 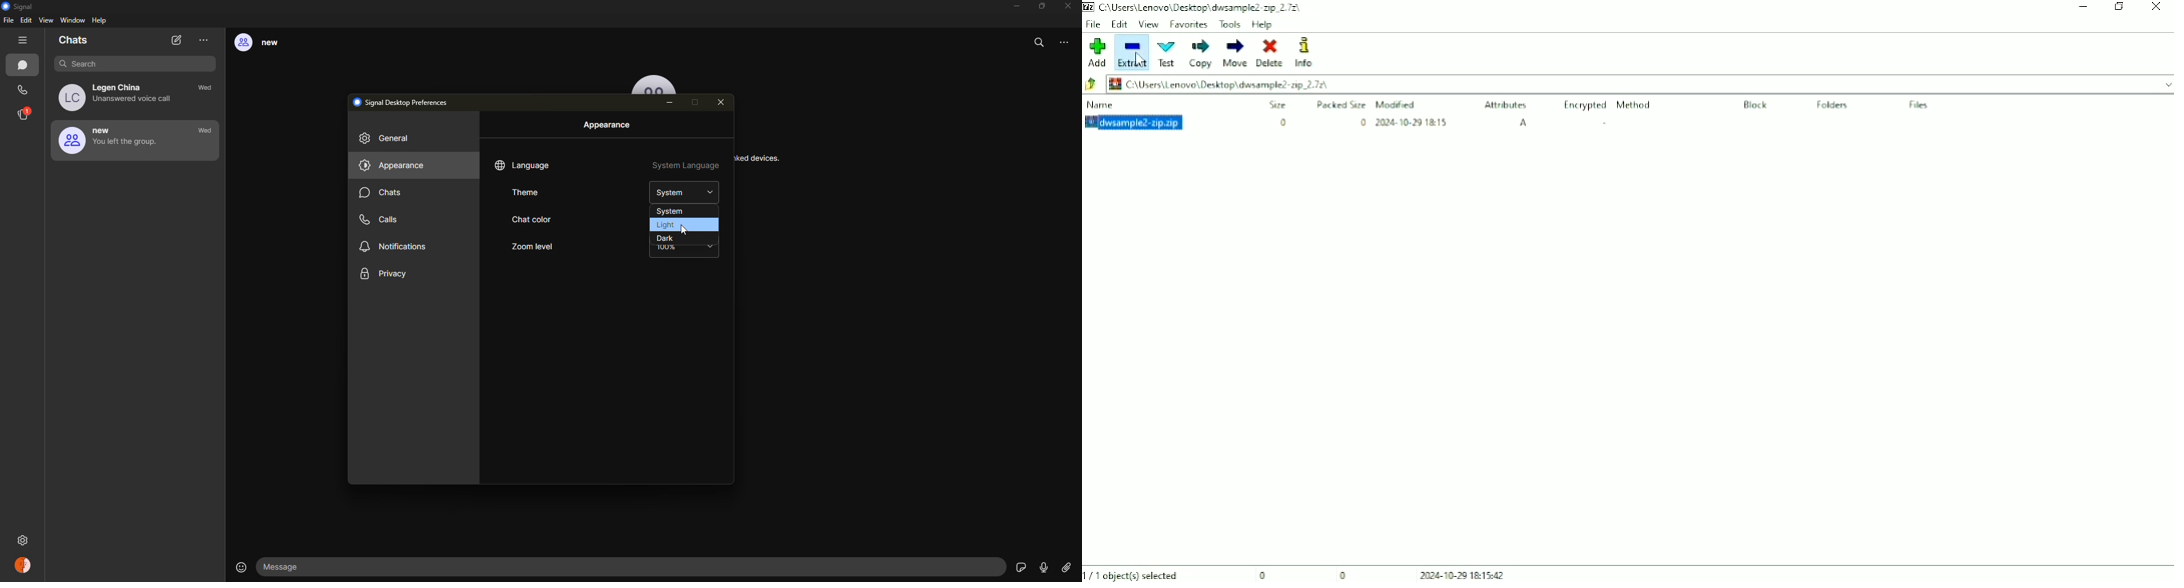 What do you see at coordinates (530, 221) in the screenshot?
I see `chat color` at bounding box center [530, 221].